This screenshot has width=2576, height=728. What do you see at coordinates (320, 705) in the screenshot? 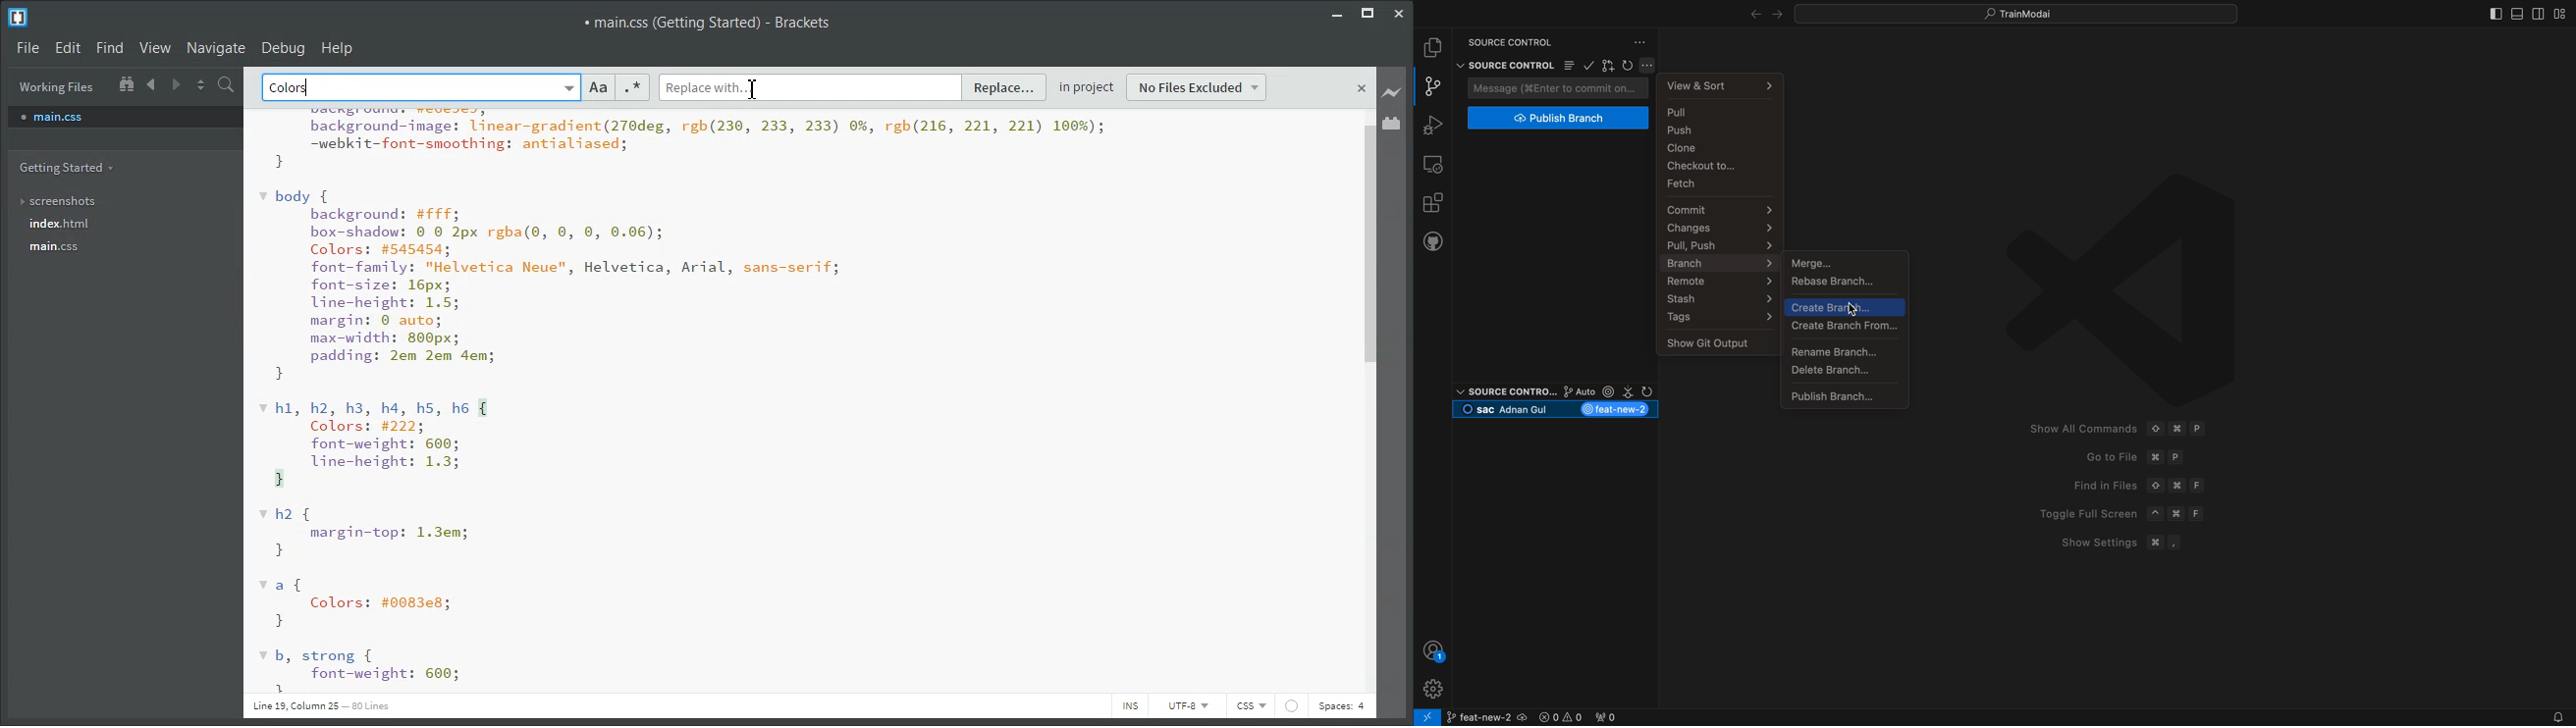
I see `Line 19, Column 25 — 80 Lines` at bounding box center [320, 705].